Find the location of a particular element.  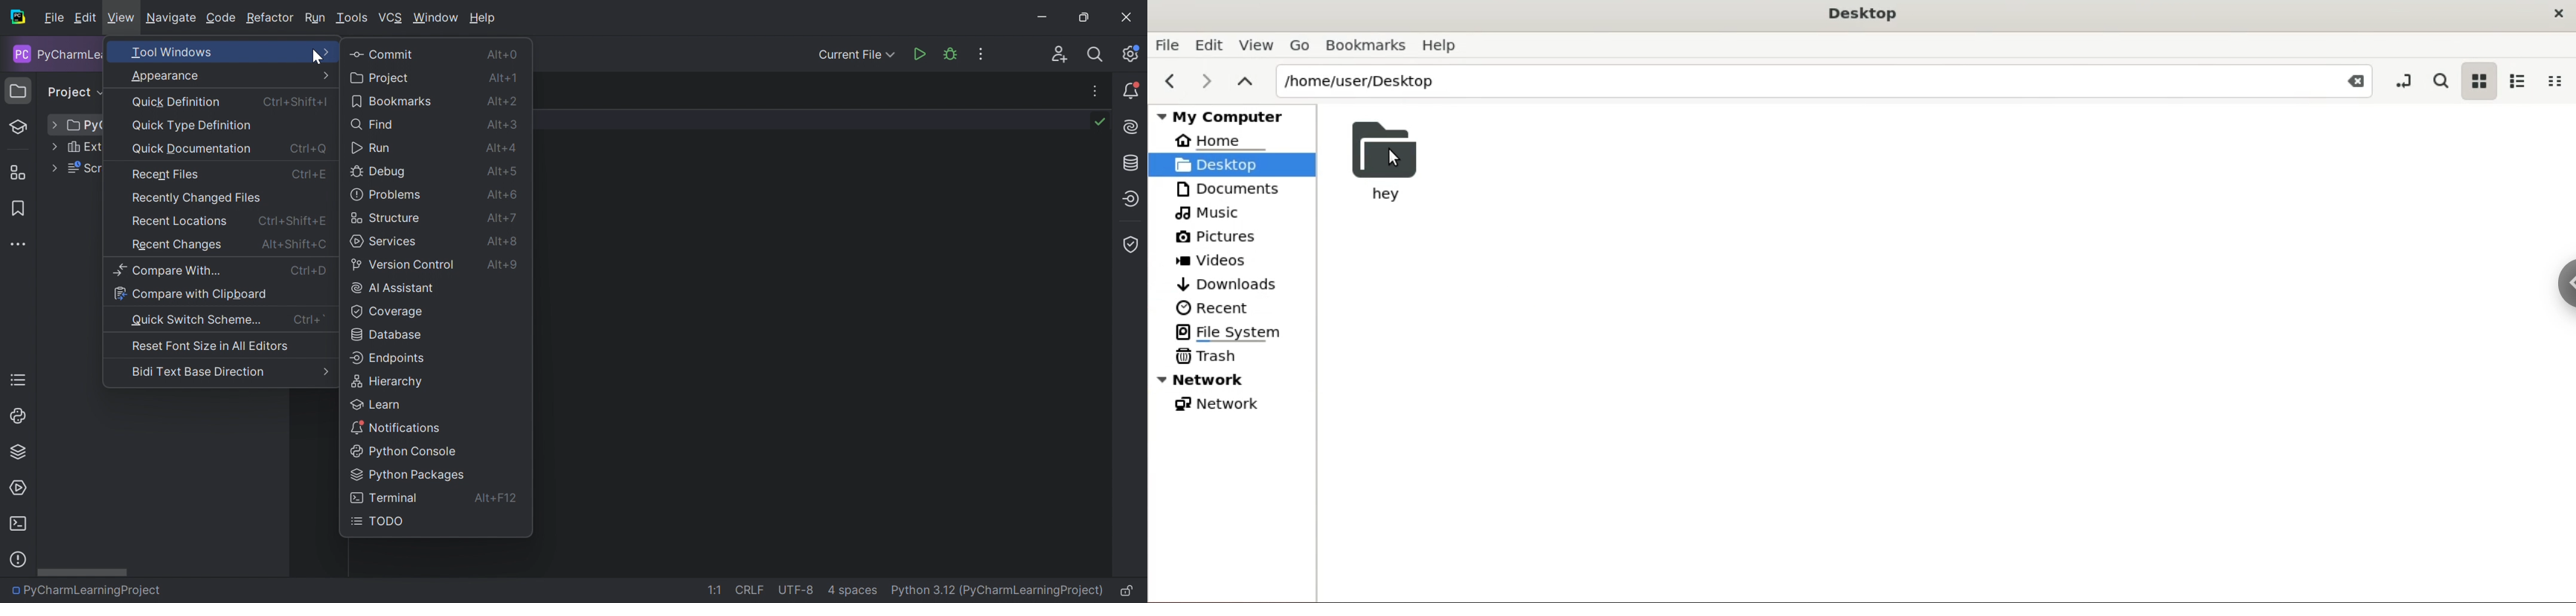

Commit is located at coordinates (381, 53).